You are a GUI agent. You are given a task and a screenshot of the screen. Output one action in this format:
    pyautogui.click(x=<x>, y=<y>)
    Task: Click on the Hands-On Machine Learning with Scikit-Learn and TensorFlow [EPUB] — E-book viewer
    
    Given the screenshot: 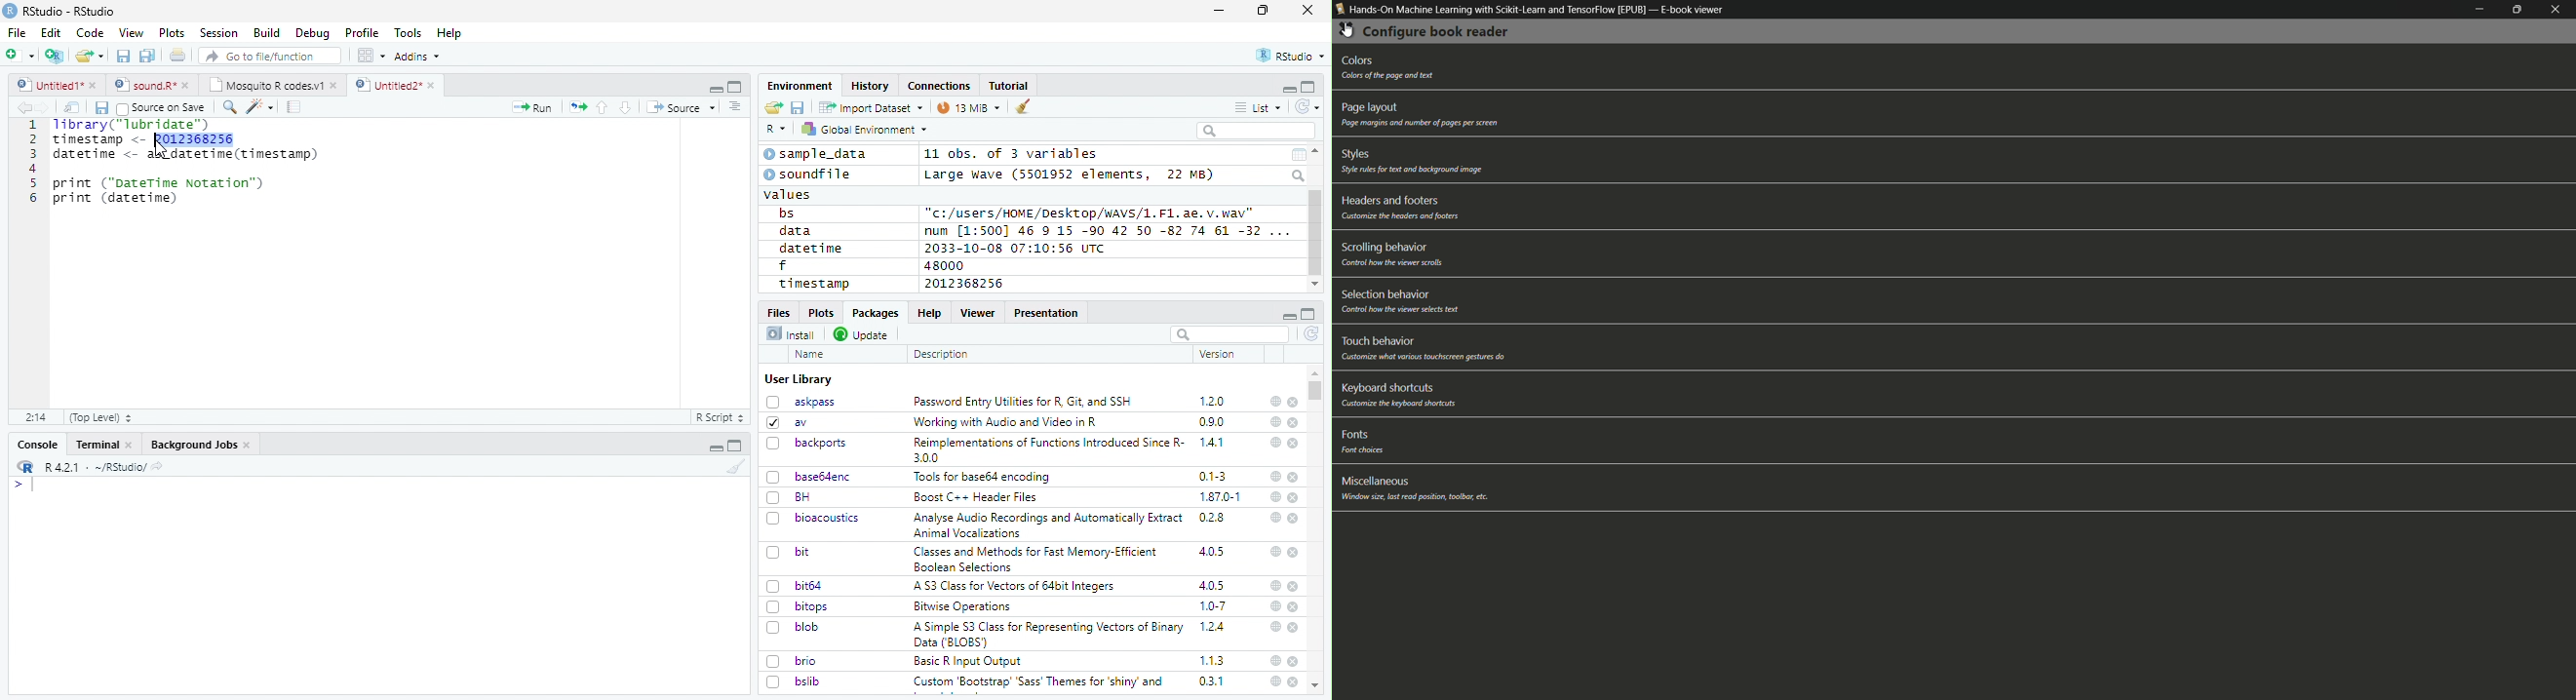 What is the action you would take?
    pyautogui.click(x=1530, y=12)
    